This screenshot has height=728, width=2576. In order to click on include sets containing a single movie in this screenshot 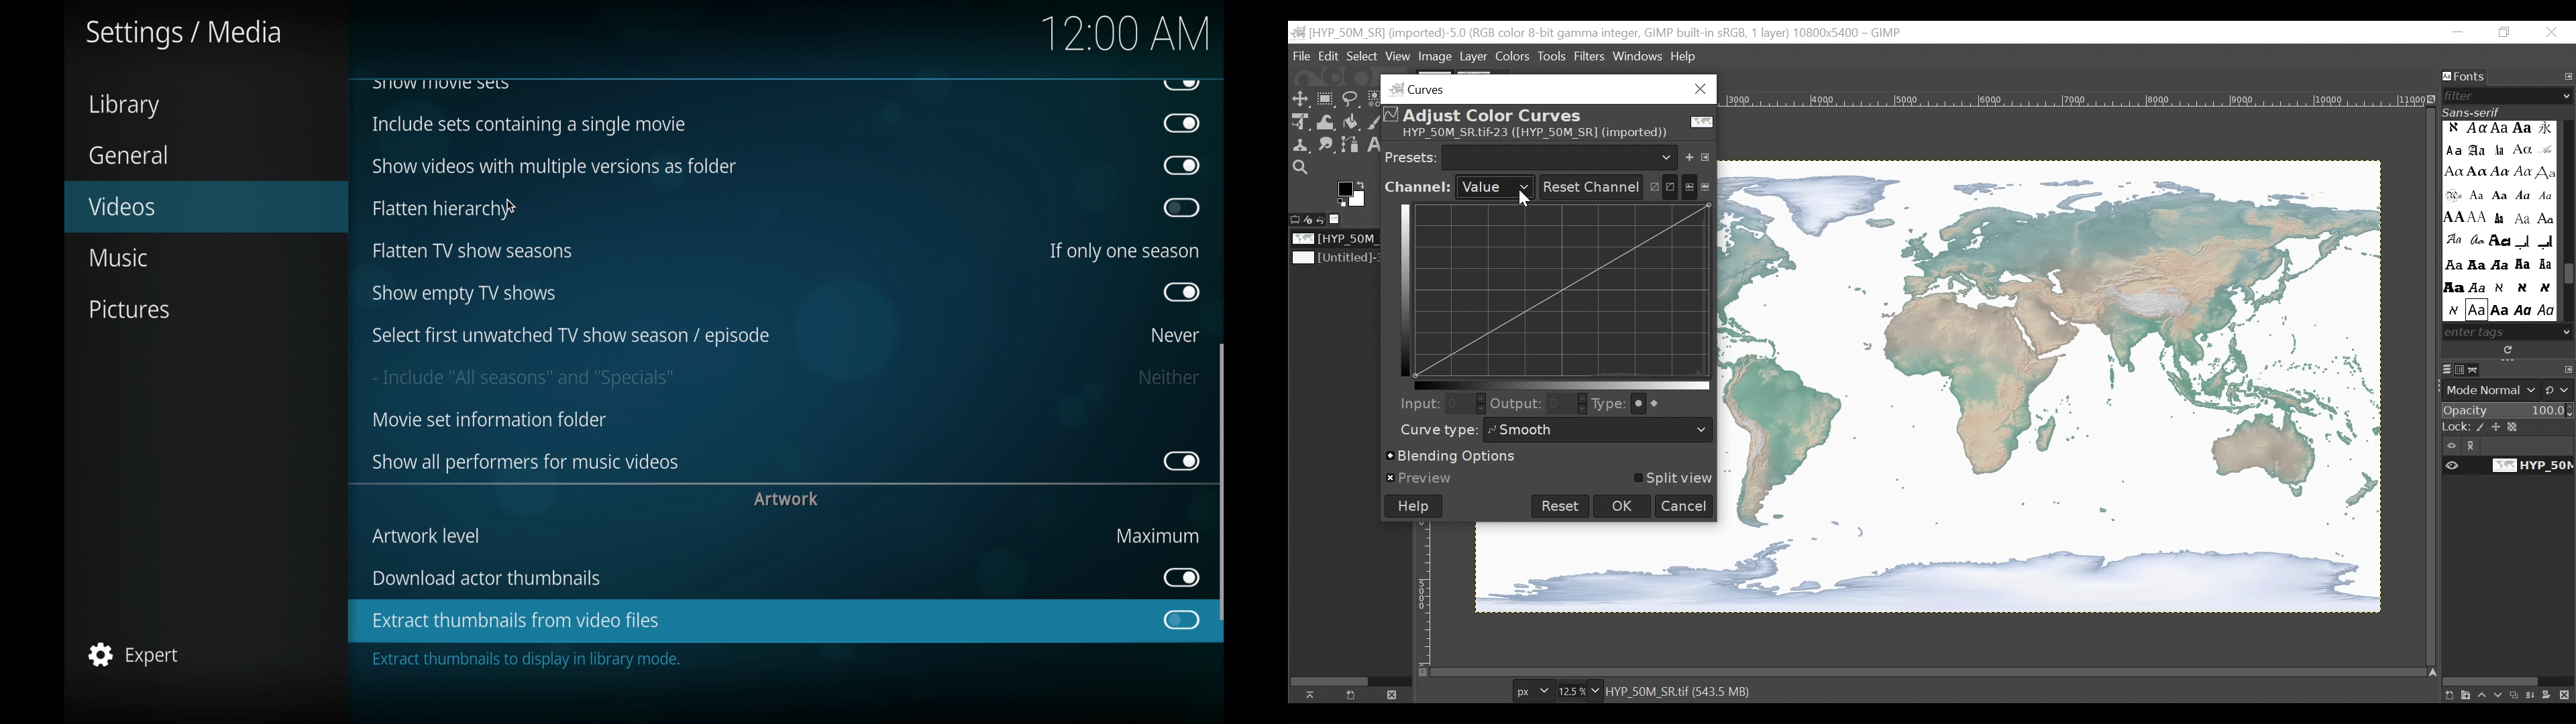, I will do `click(529, 125)`.